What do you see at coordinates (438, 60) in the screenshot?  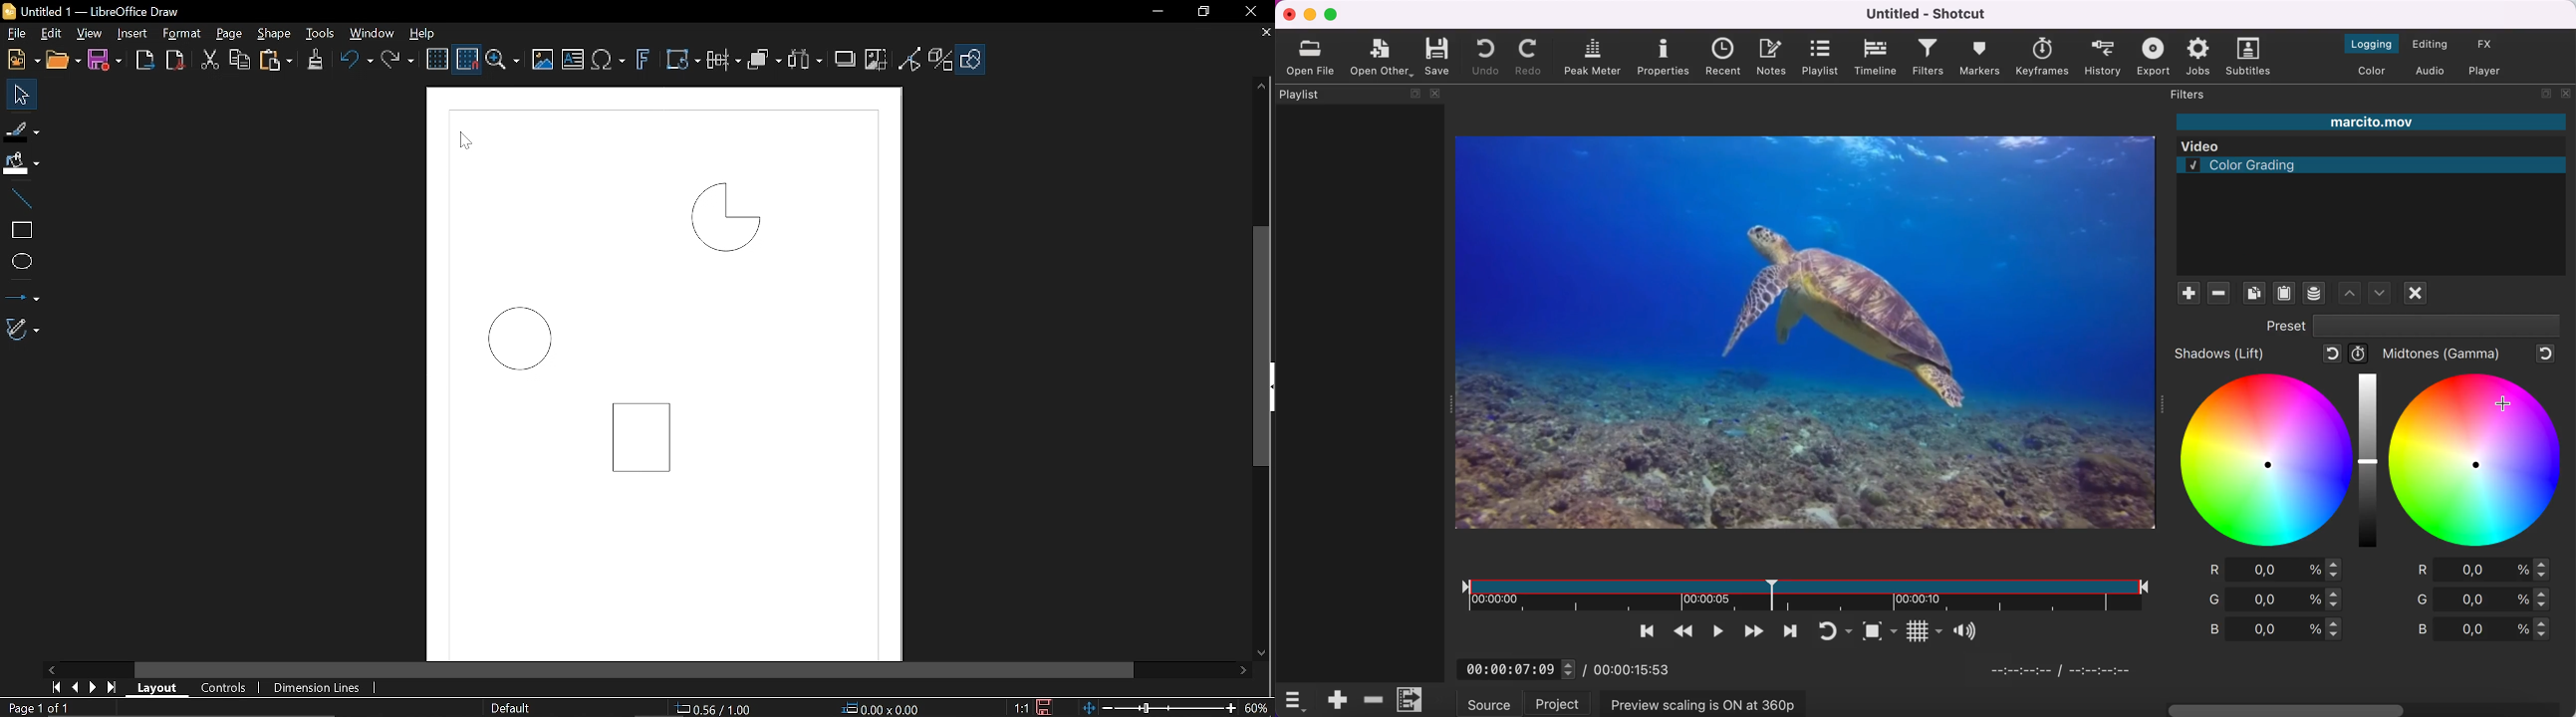 I see `Display grid` at bounding box center [438, 60].